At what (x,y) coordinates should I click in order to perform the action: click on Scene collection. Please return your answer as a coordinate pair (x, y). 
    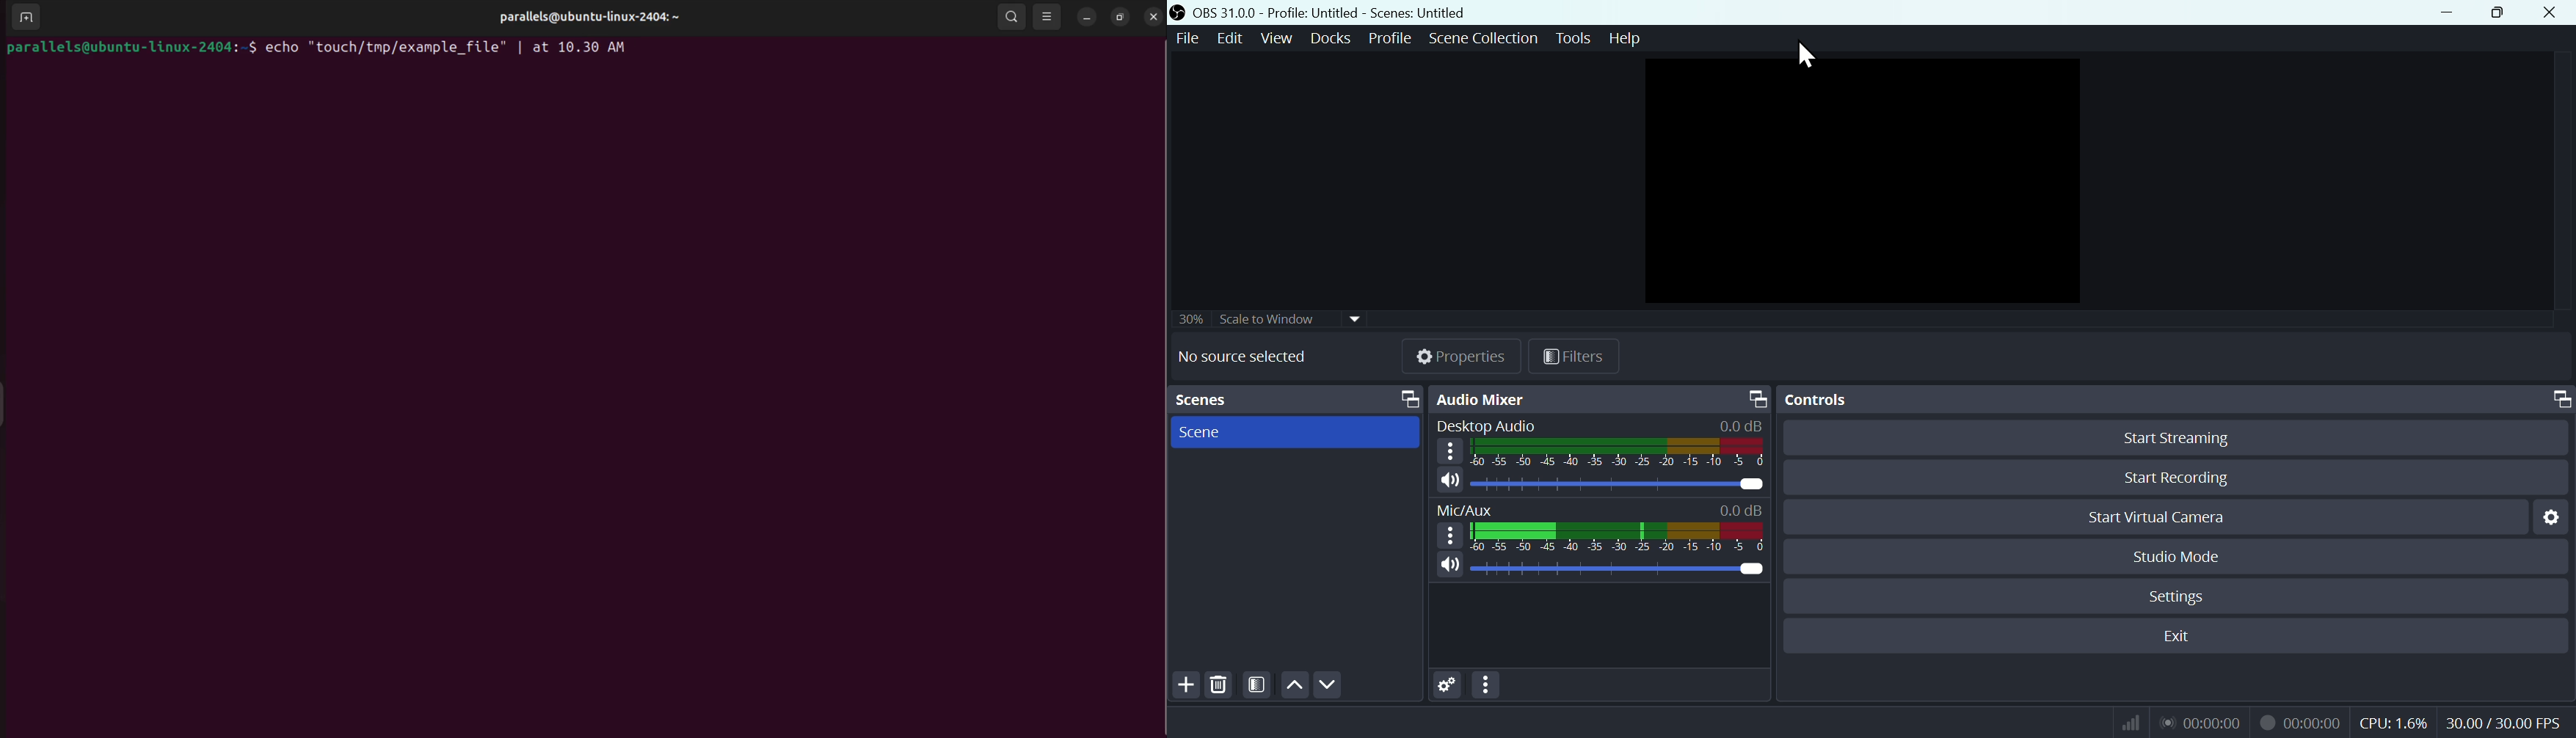
    Looking at the image, I should click on (1487, 36).